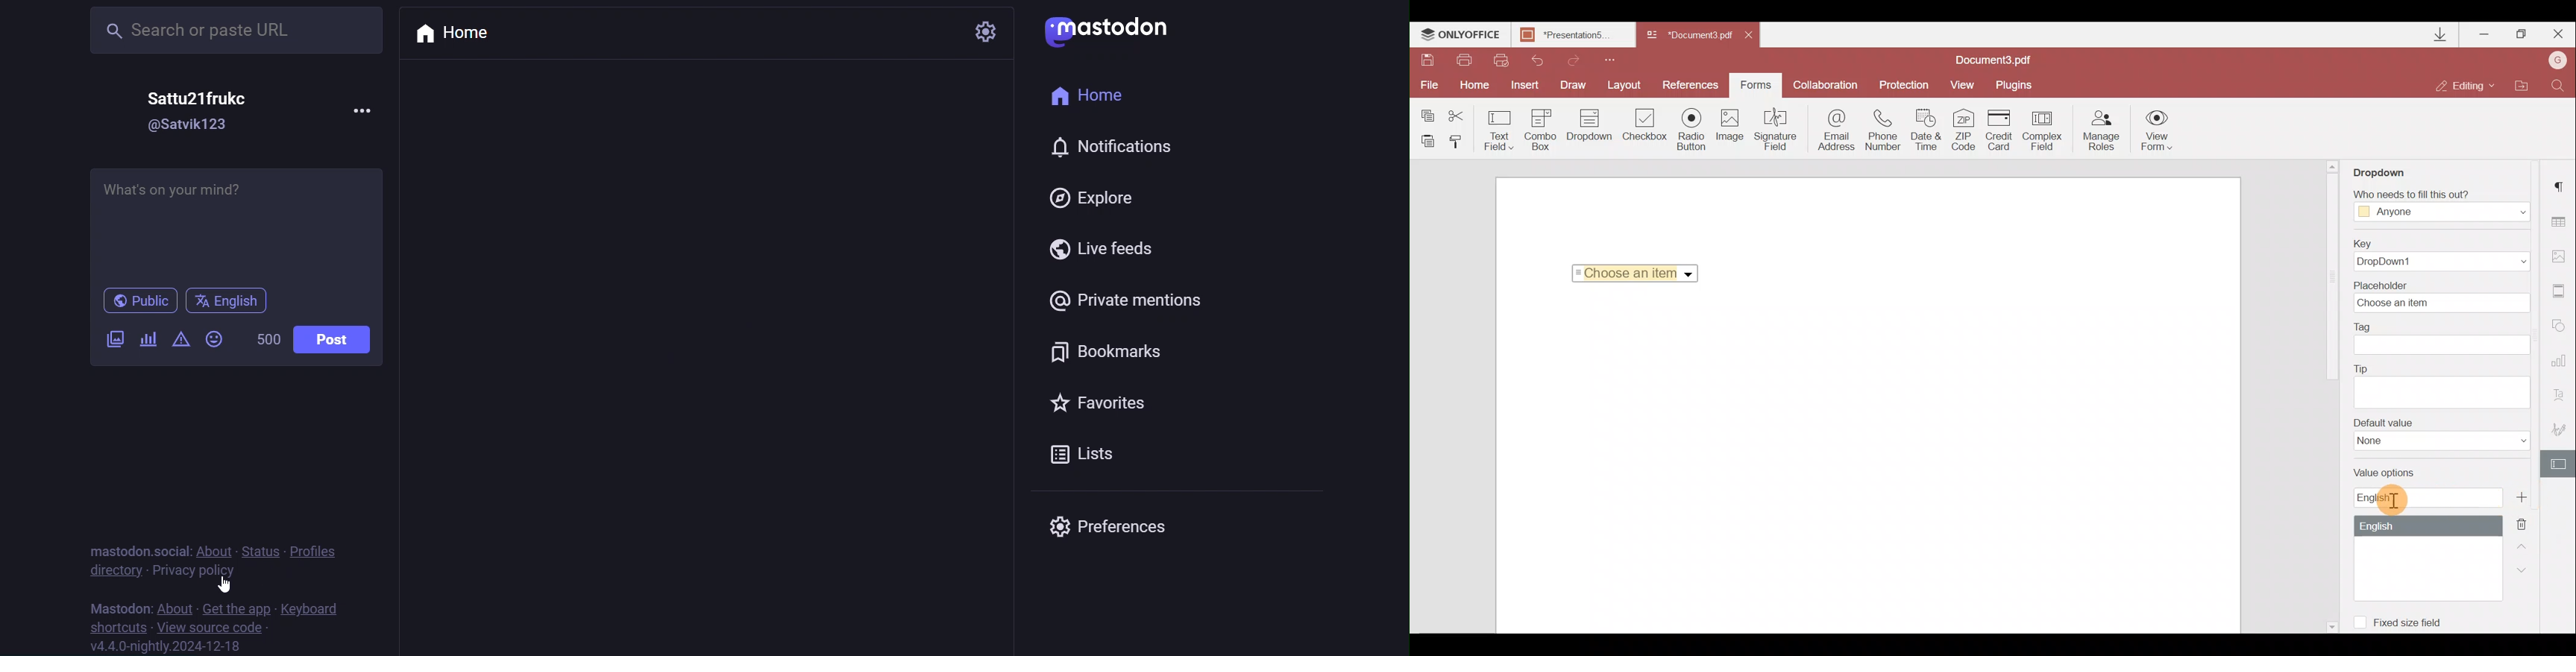  I want to click on References, so click(1693, 84).